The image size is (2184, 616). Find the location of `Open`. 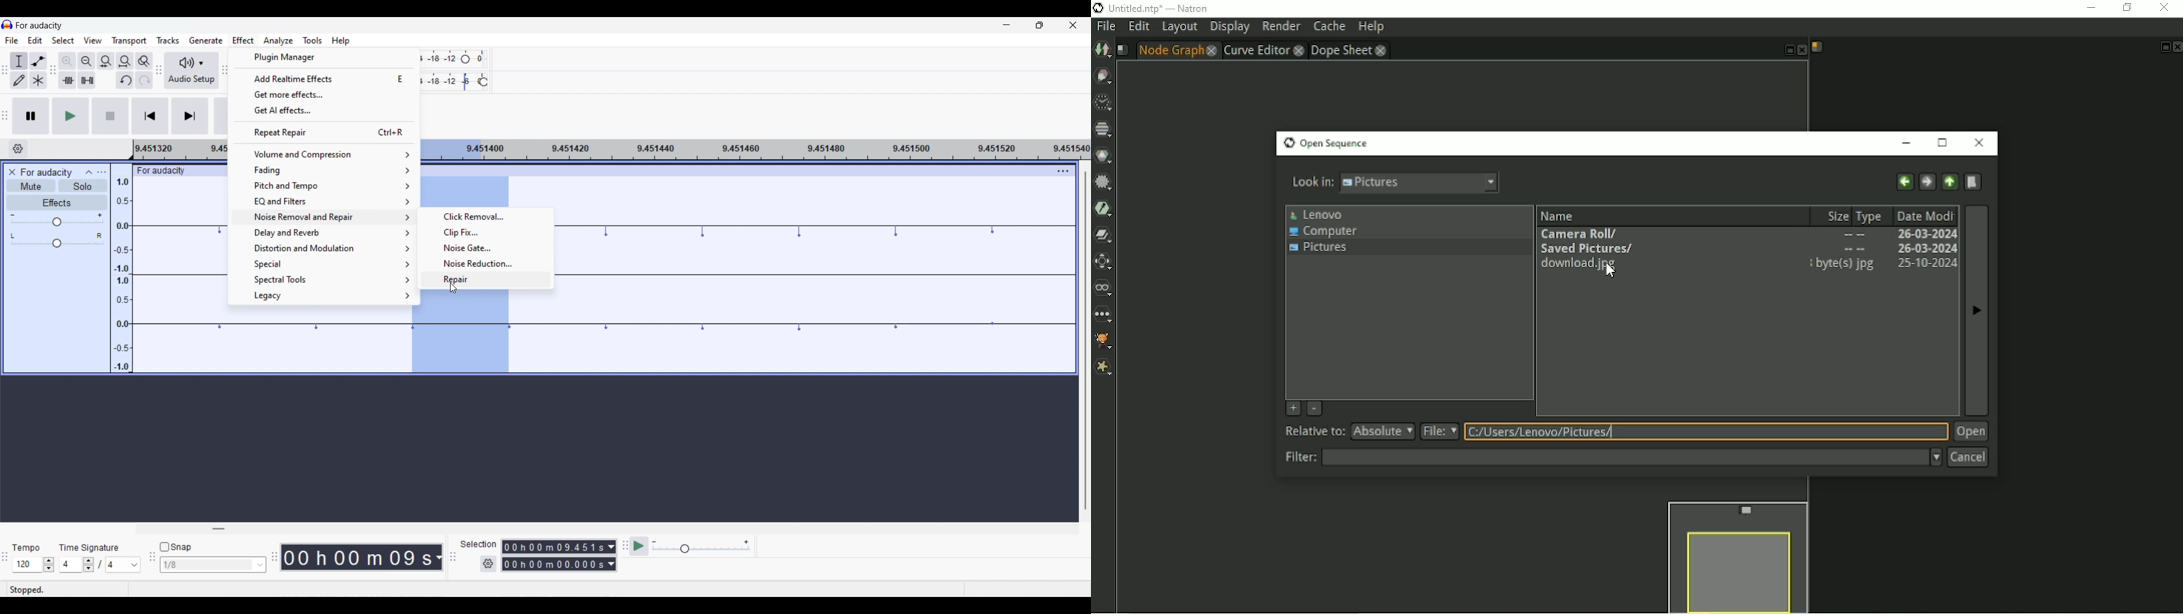

Open is located at coordinates (1971, 432).